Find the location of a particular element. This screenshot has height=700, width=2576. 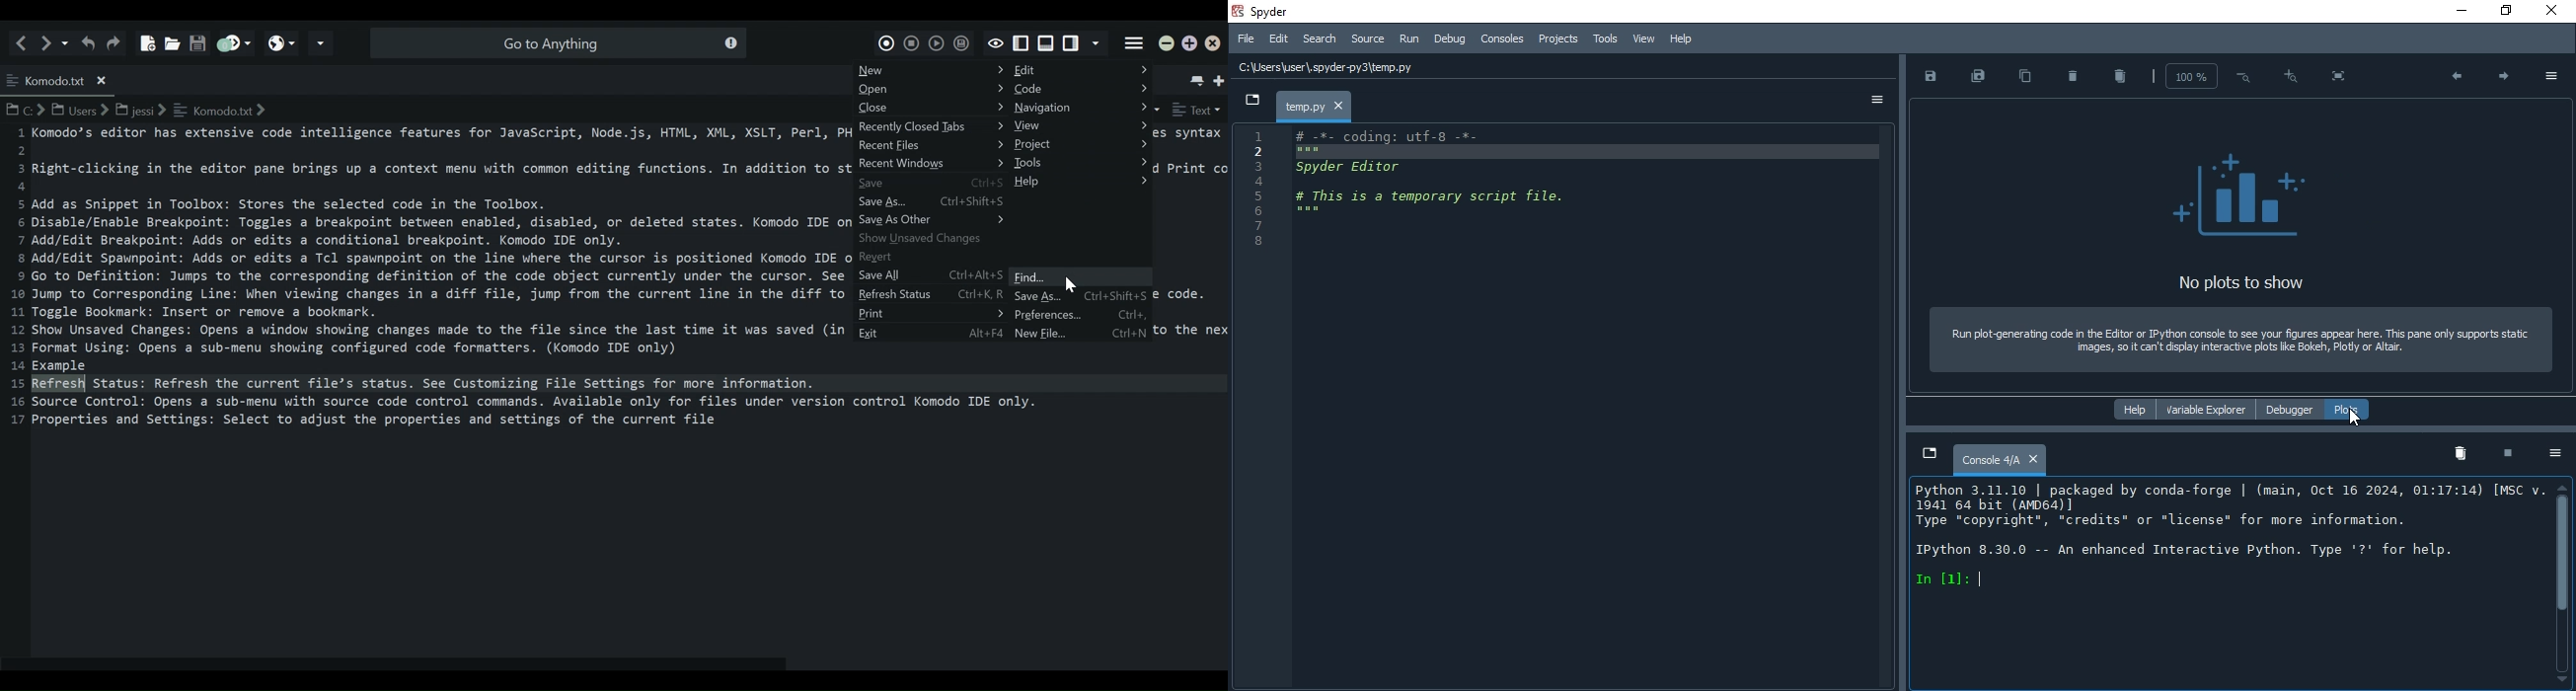

ipython console pane is located at coordinates (2222, 585).